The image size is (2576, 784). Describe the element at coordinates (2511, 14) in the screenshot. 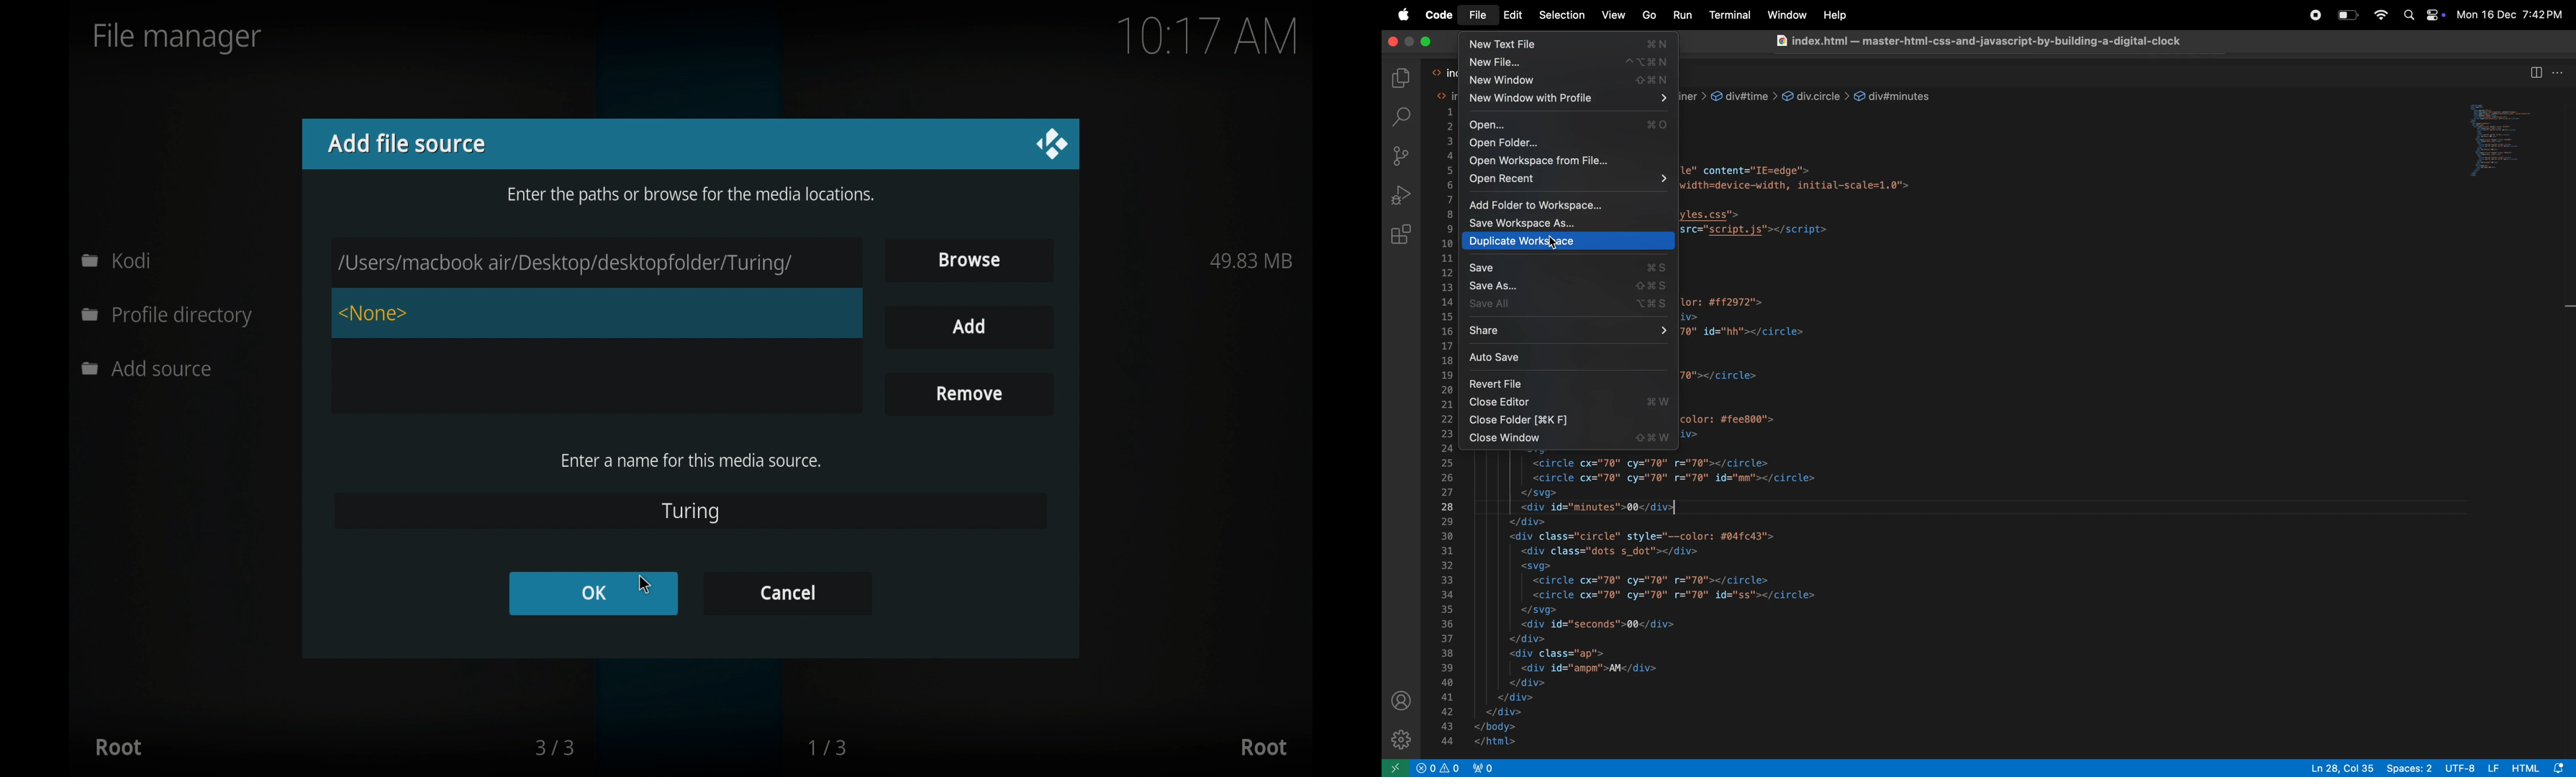

I see `Mon 16 Dec 7:42 PM` at that location.